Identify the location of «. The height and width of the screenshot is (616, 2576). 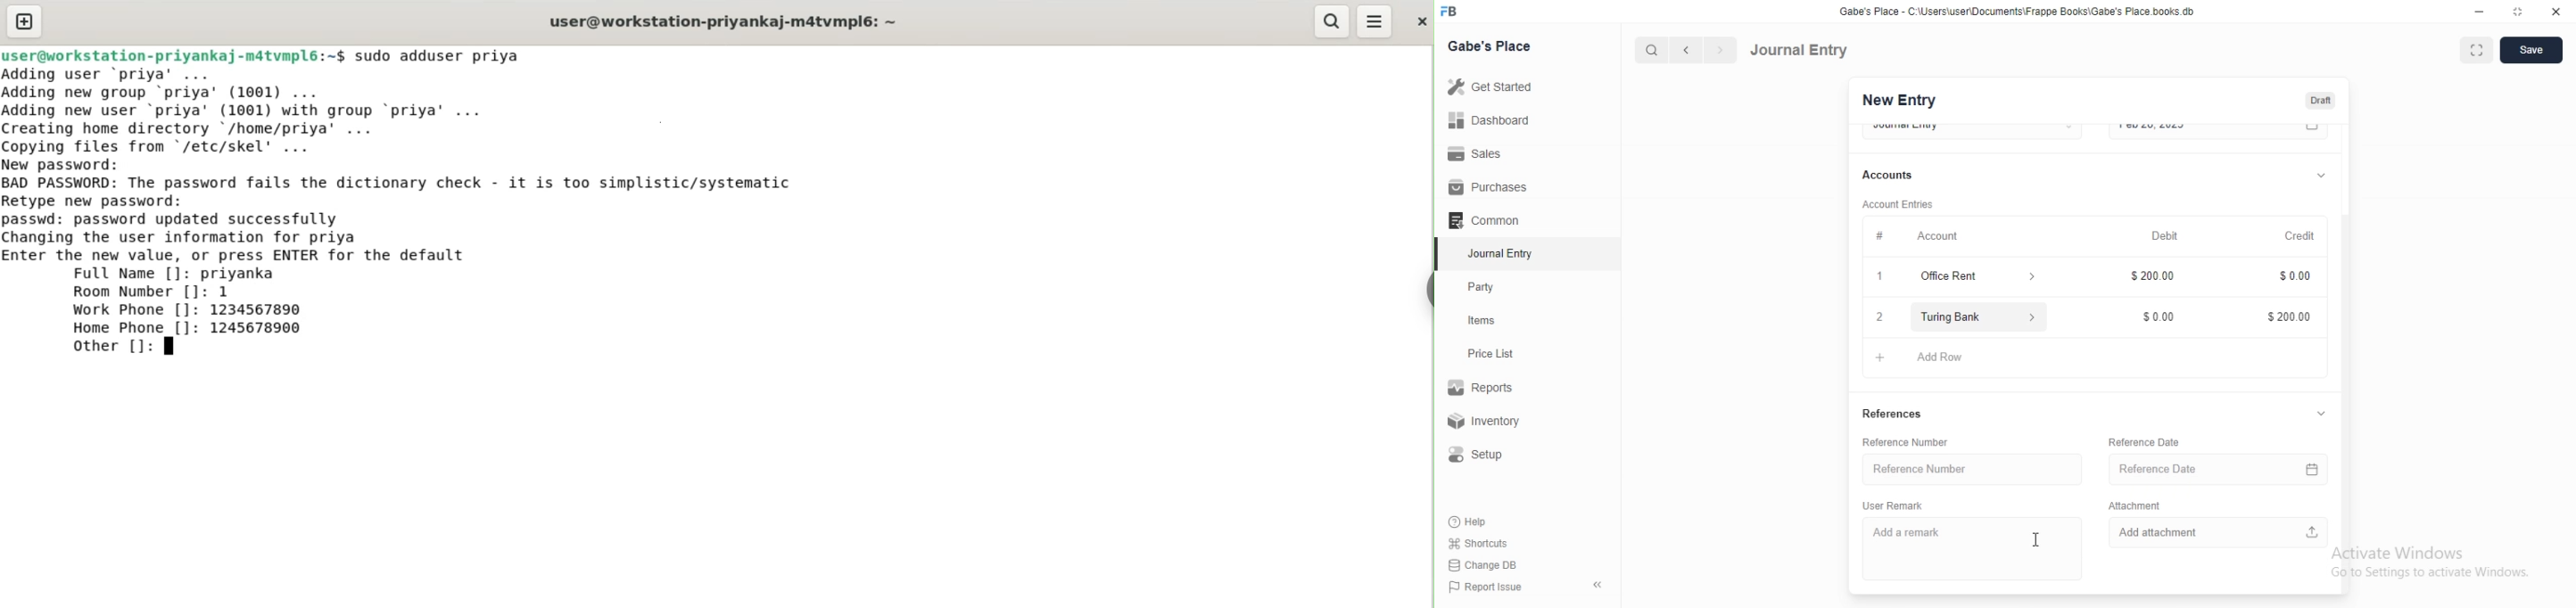
(1599, 586).